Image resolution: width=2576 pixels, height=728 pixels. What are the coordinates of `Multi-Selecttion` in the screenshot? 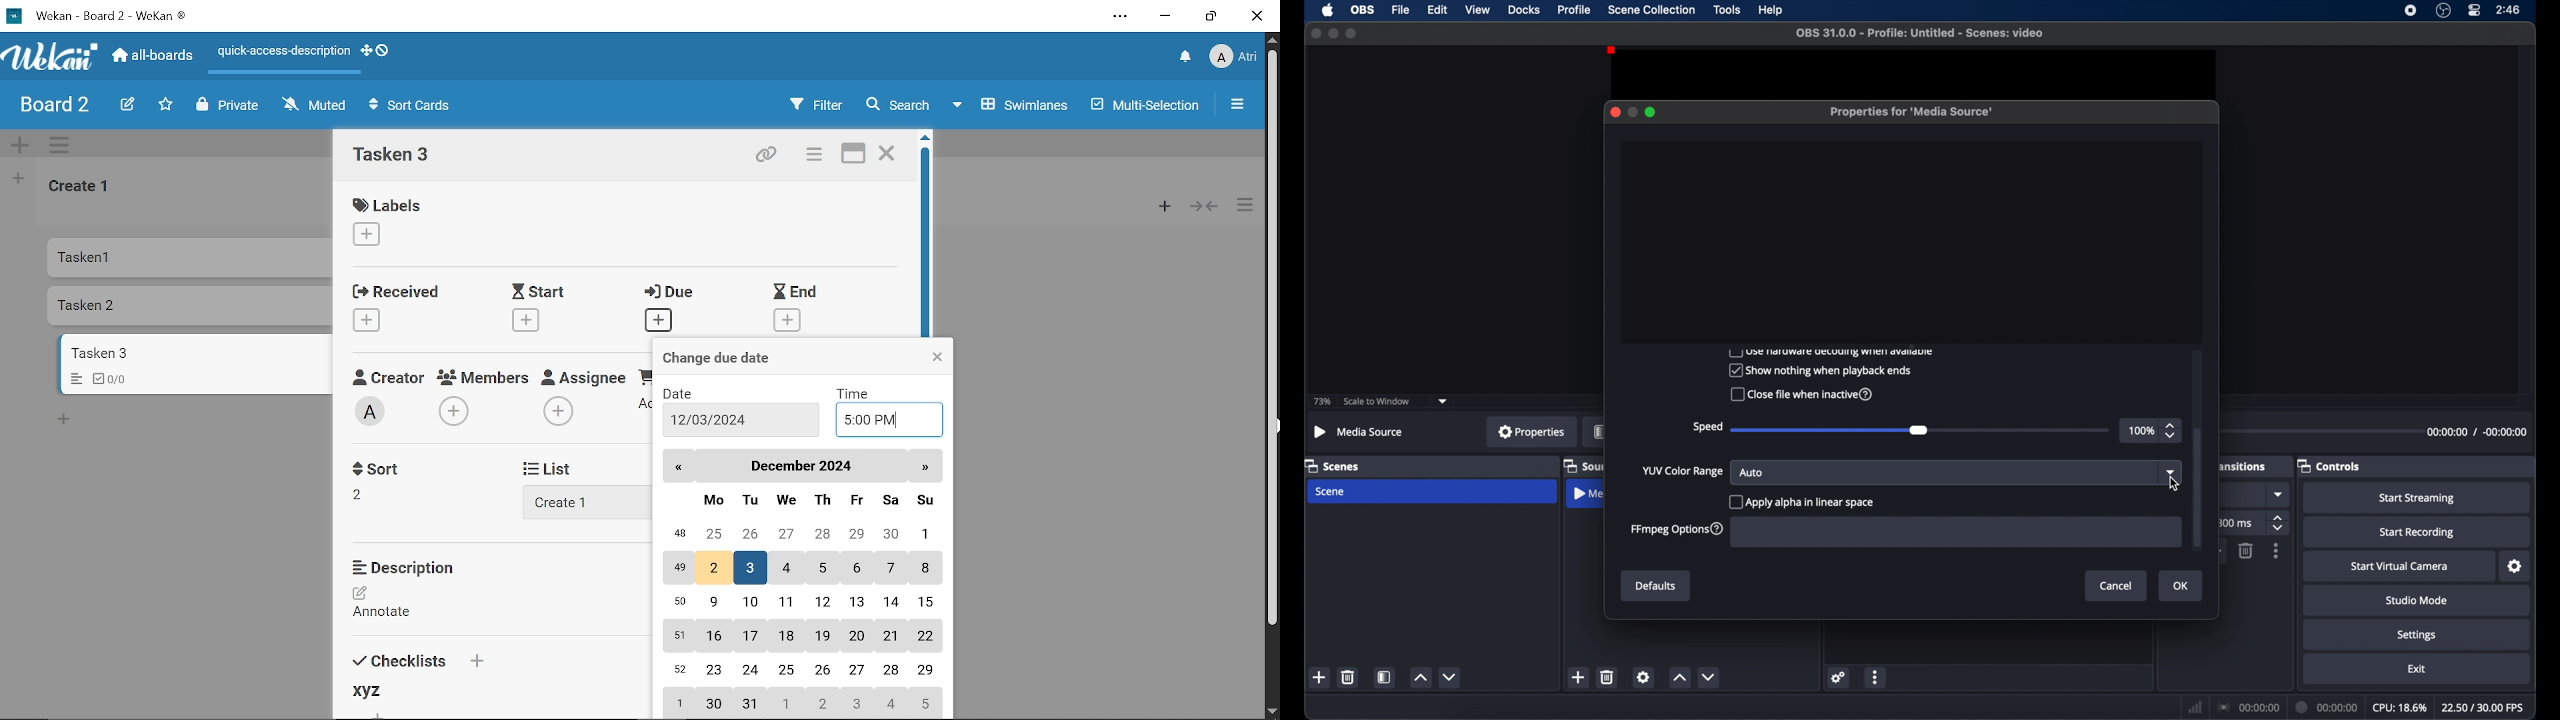 It's located at (1140, 105).